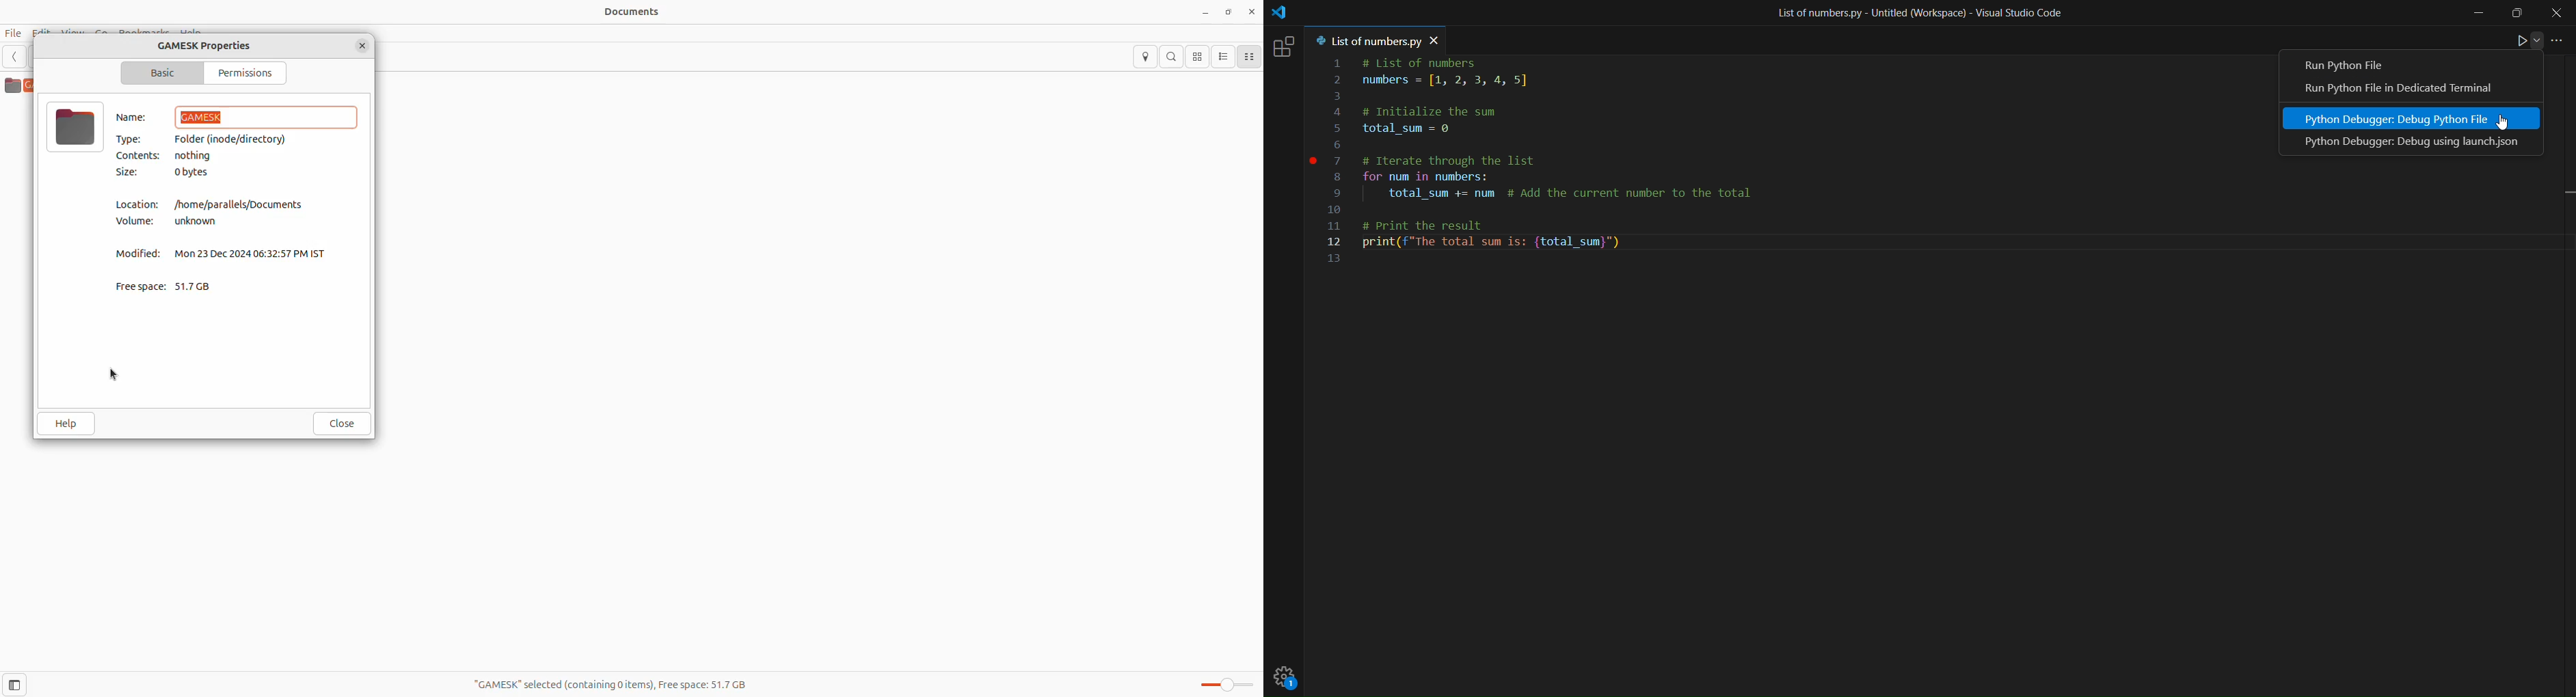 The width and height of the screenshot is (2576, 700). I want to click on extension, so click(1285, 47).